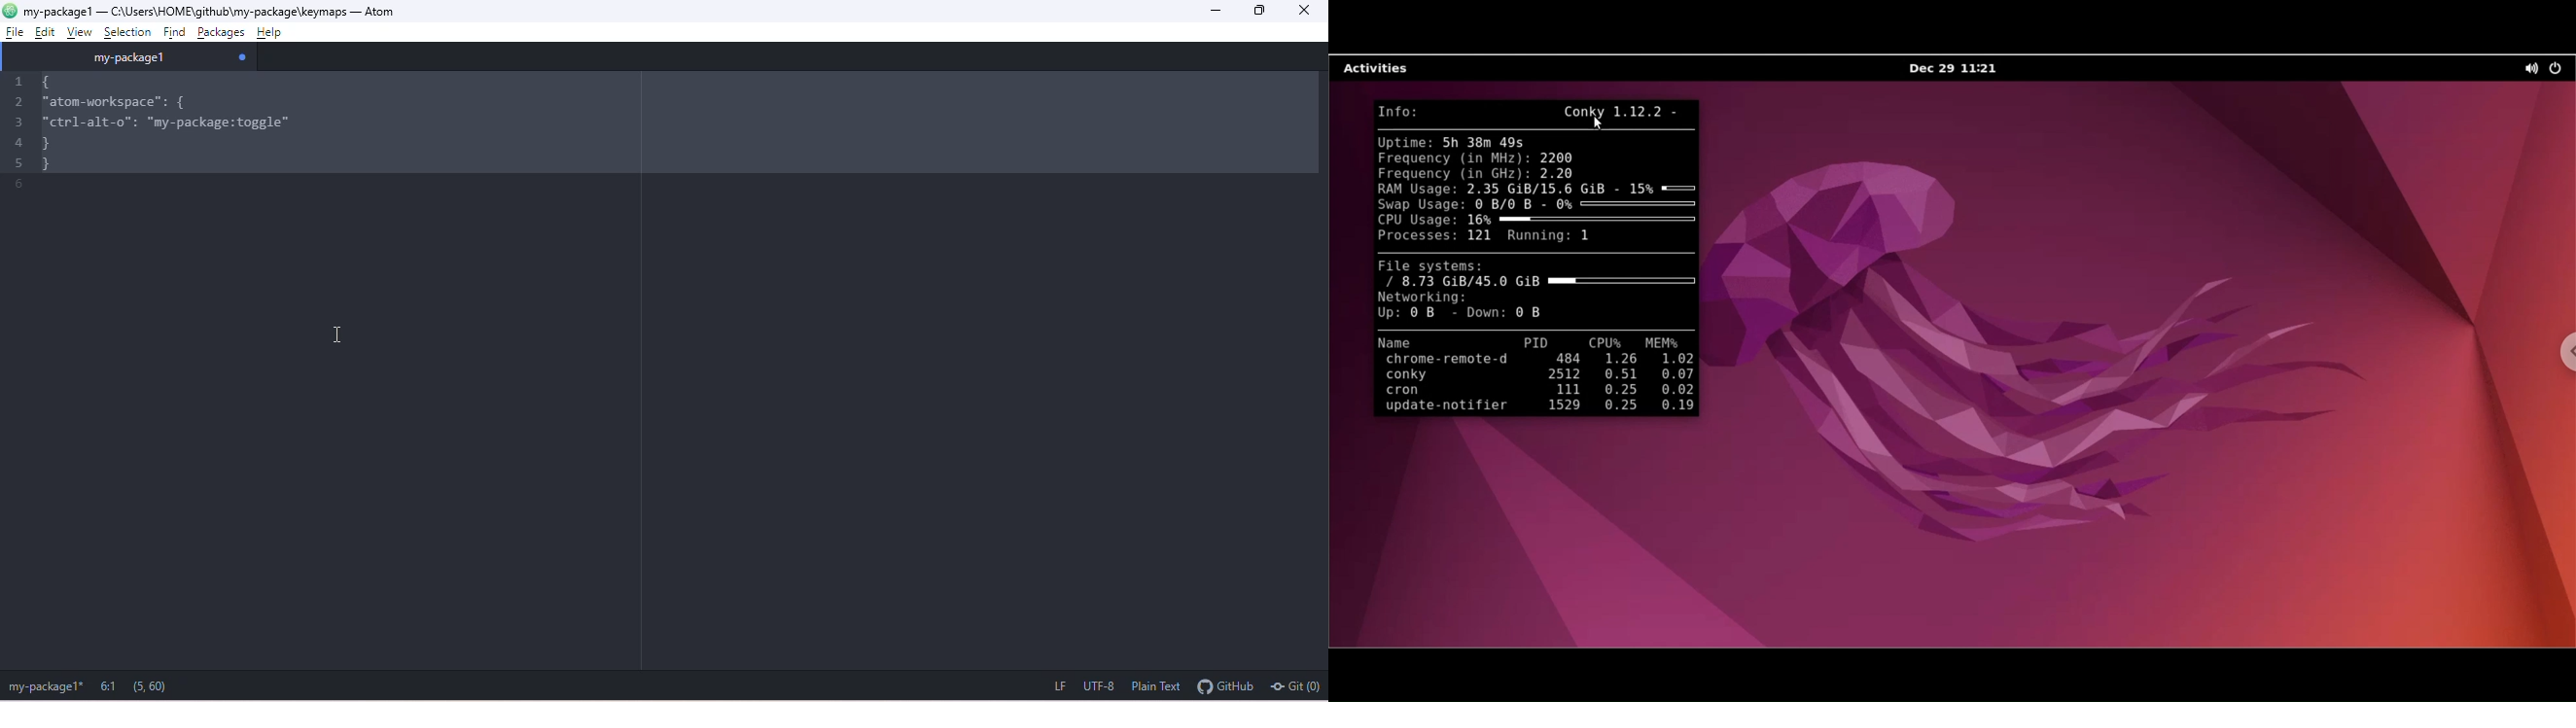 The width and height of the screenshot is (2576, 728). What do you see at coordinates (127, 30) in the screenshot?
I see `selection` at bounding box center [127, 30].